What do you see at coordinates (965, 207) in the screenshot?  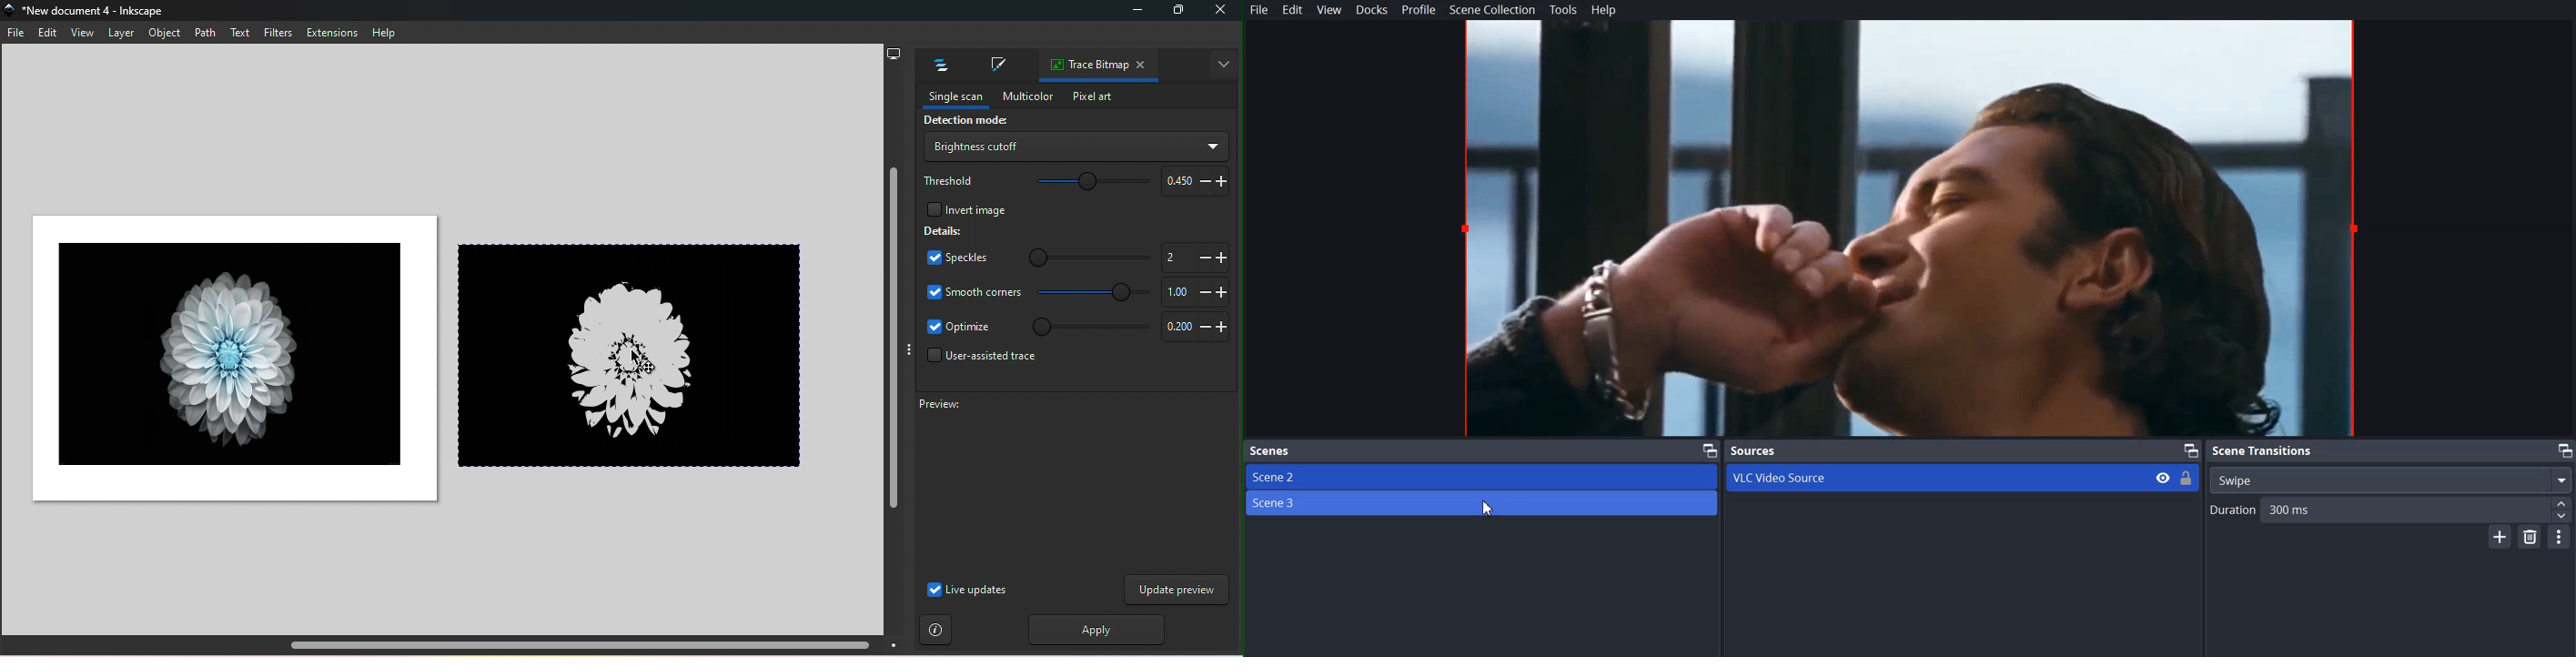 I see `Invert image` at bounding box center [965, 207].